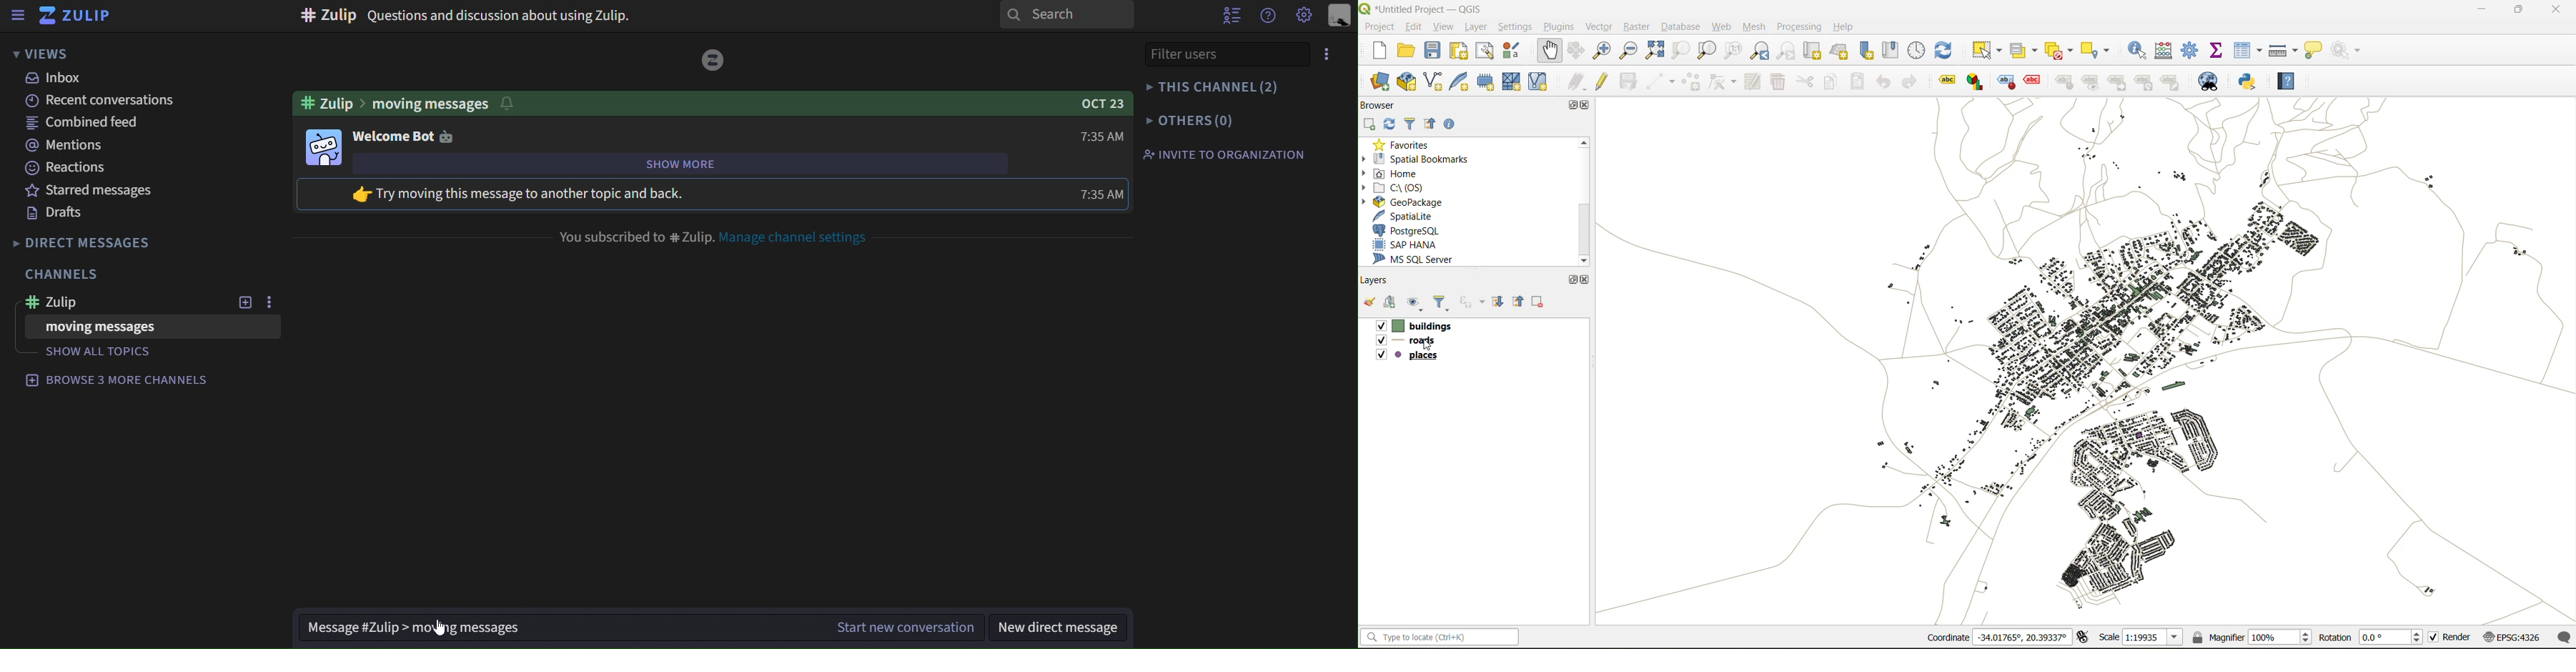 The width and height of the screenshot is (2576, 672). What do you see at coordinates (114, 302) in the screenshot?
I see `zulip` at bounding box center [114, 302].